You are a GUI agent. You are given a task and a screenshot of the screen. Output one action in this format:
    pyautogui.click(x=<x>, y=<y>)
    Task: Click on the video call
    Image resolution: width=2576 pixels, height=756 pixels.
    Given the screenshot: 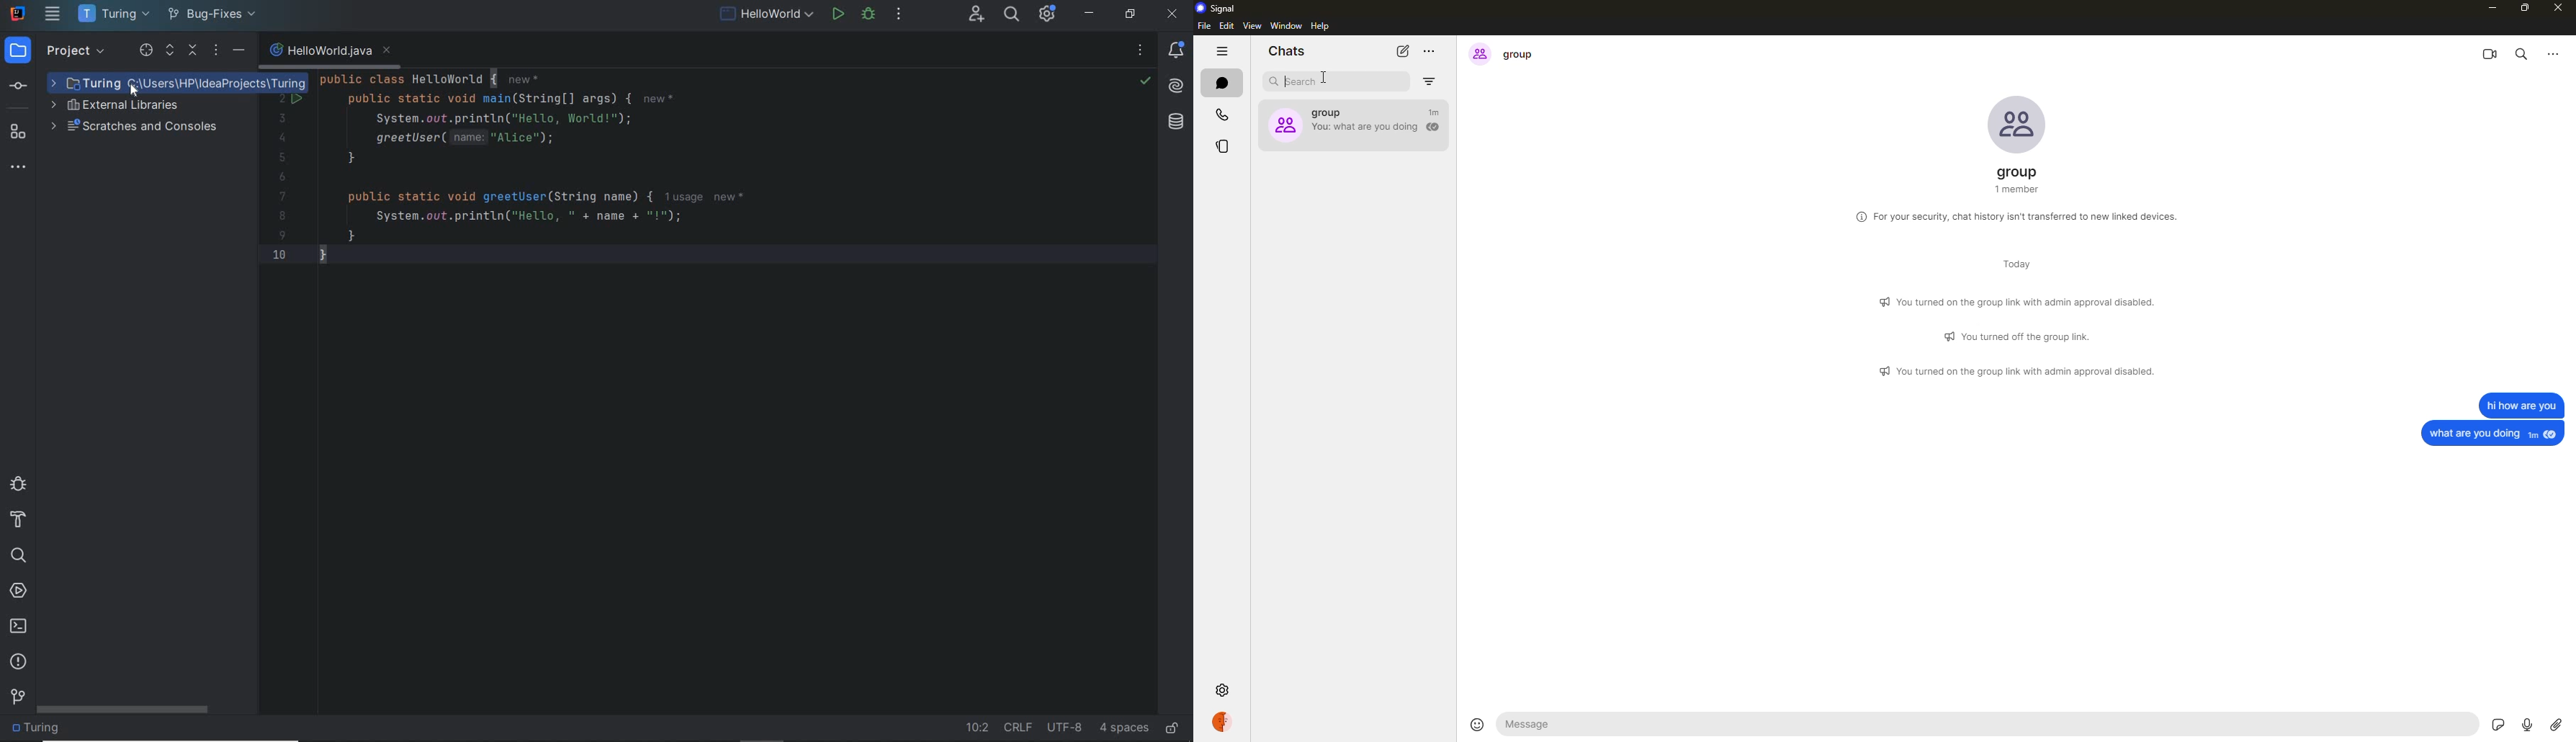 What is the action you would take?
    pyautogui.click(x=2490, y=53)
    